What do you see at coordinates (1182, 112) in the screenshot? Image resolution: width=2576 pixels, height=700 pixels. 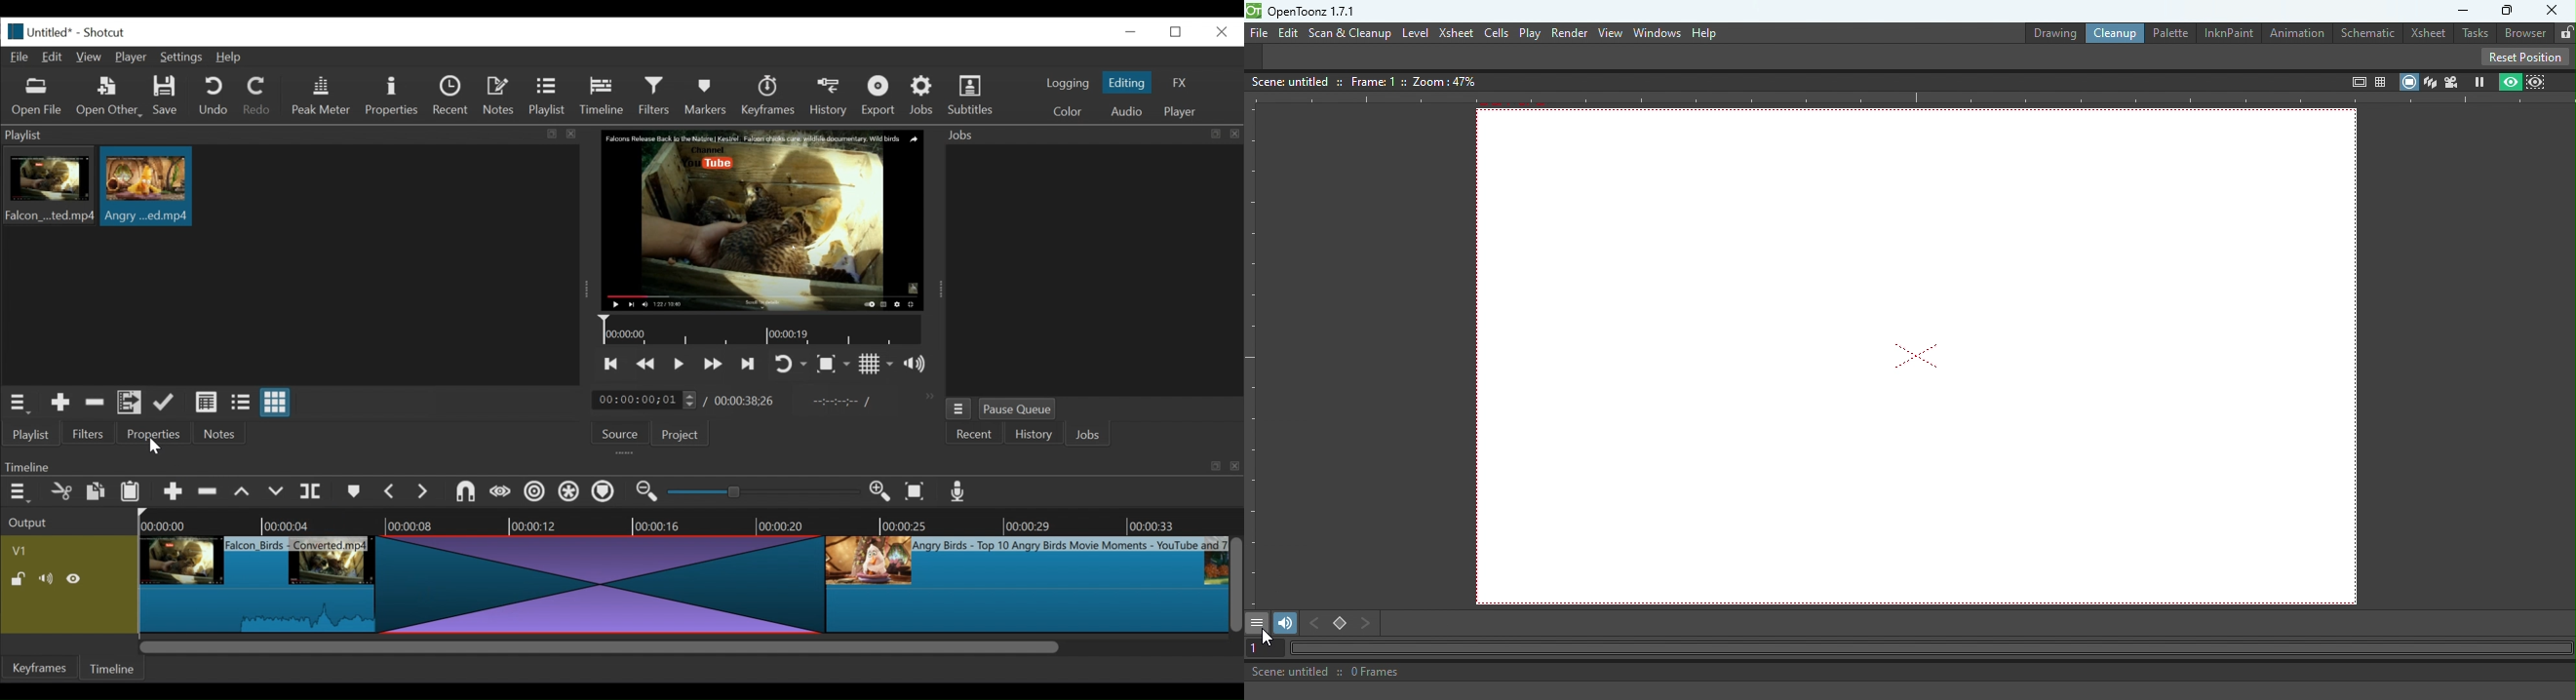 I see `player` at bounding box center [1182, 112].